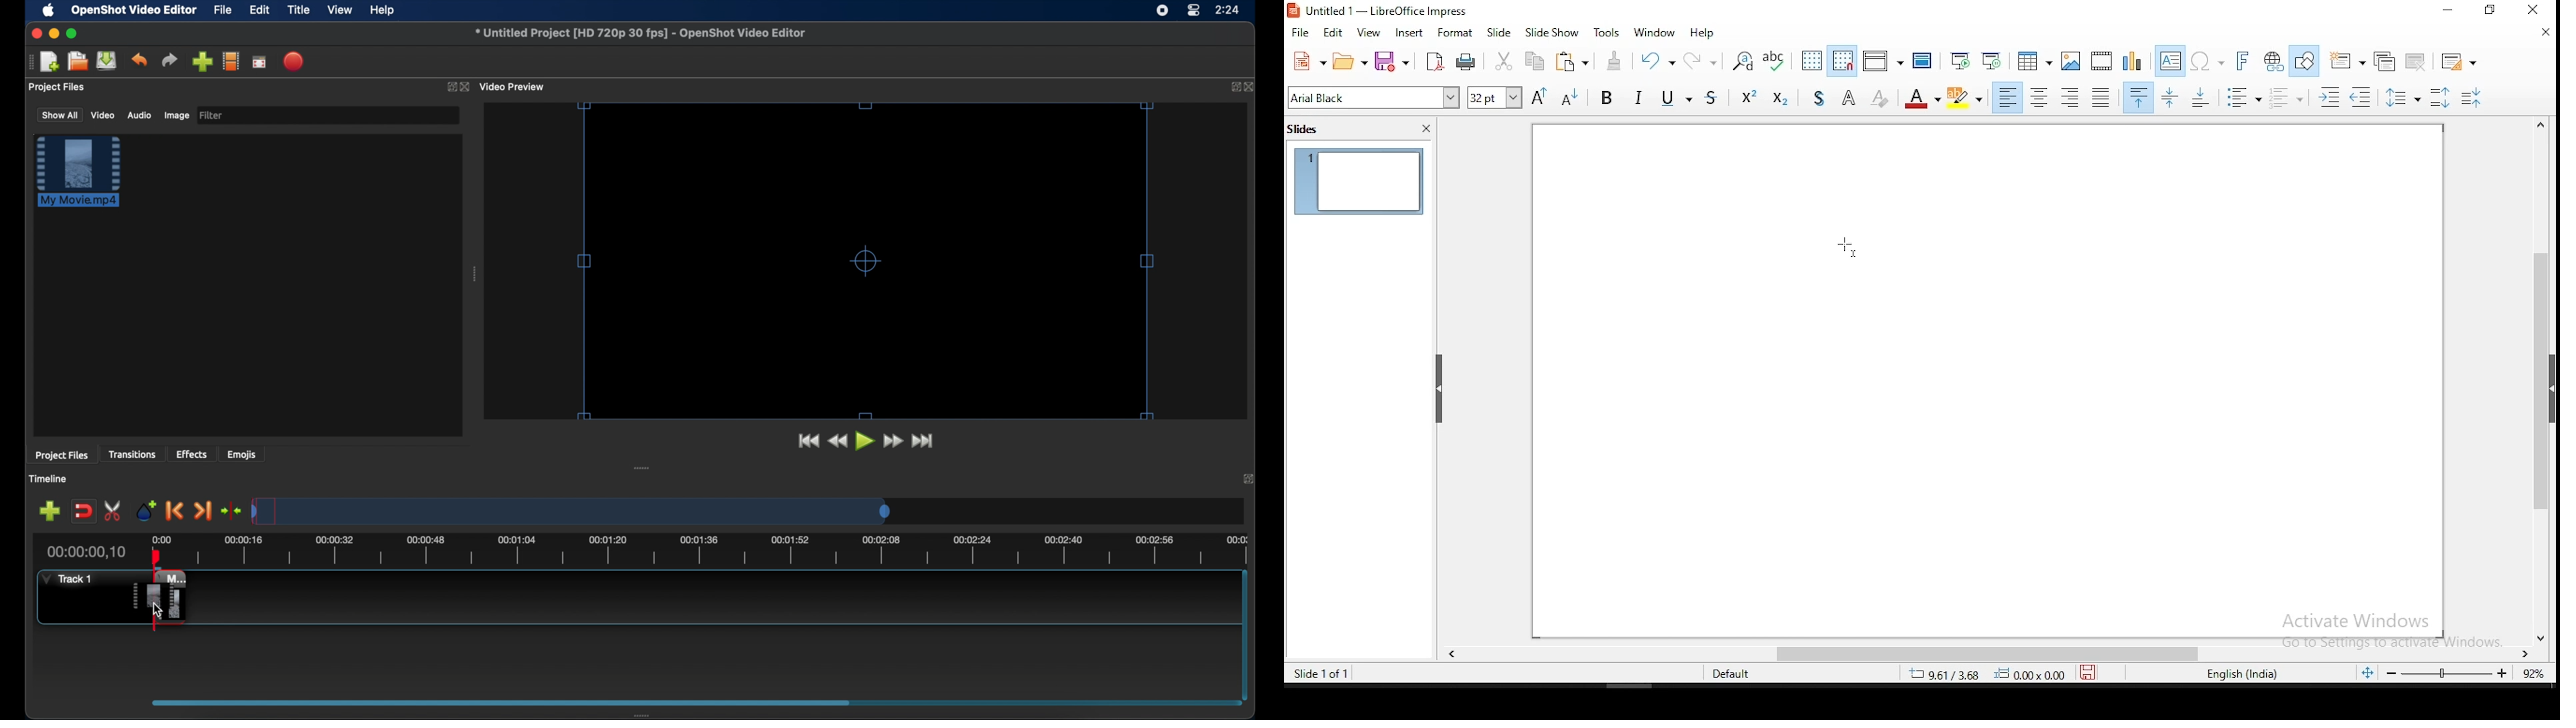 The image size is (2576, 728). Describe the element at coordinates (1571, 61) in the screenshot. I see `paste` at that location.